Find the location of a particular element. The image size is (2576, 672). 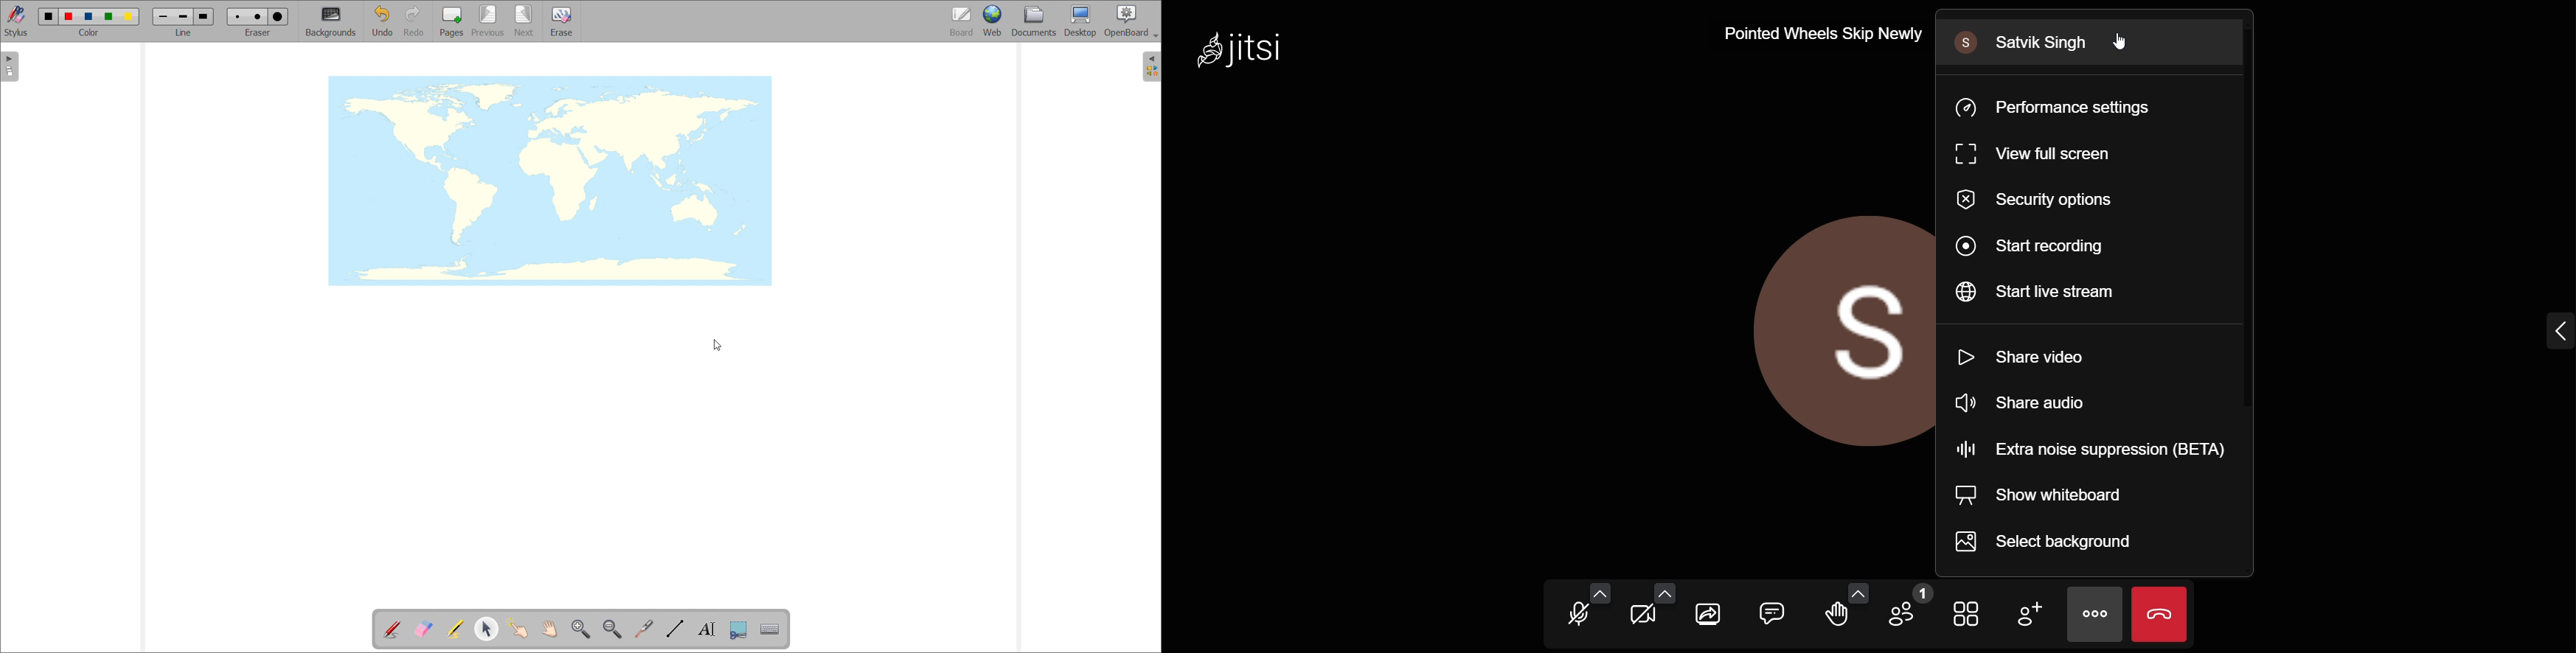

share audio is located at coordinates (2032, 408).